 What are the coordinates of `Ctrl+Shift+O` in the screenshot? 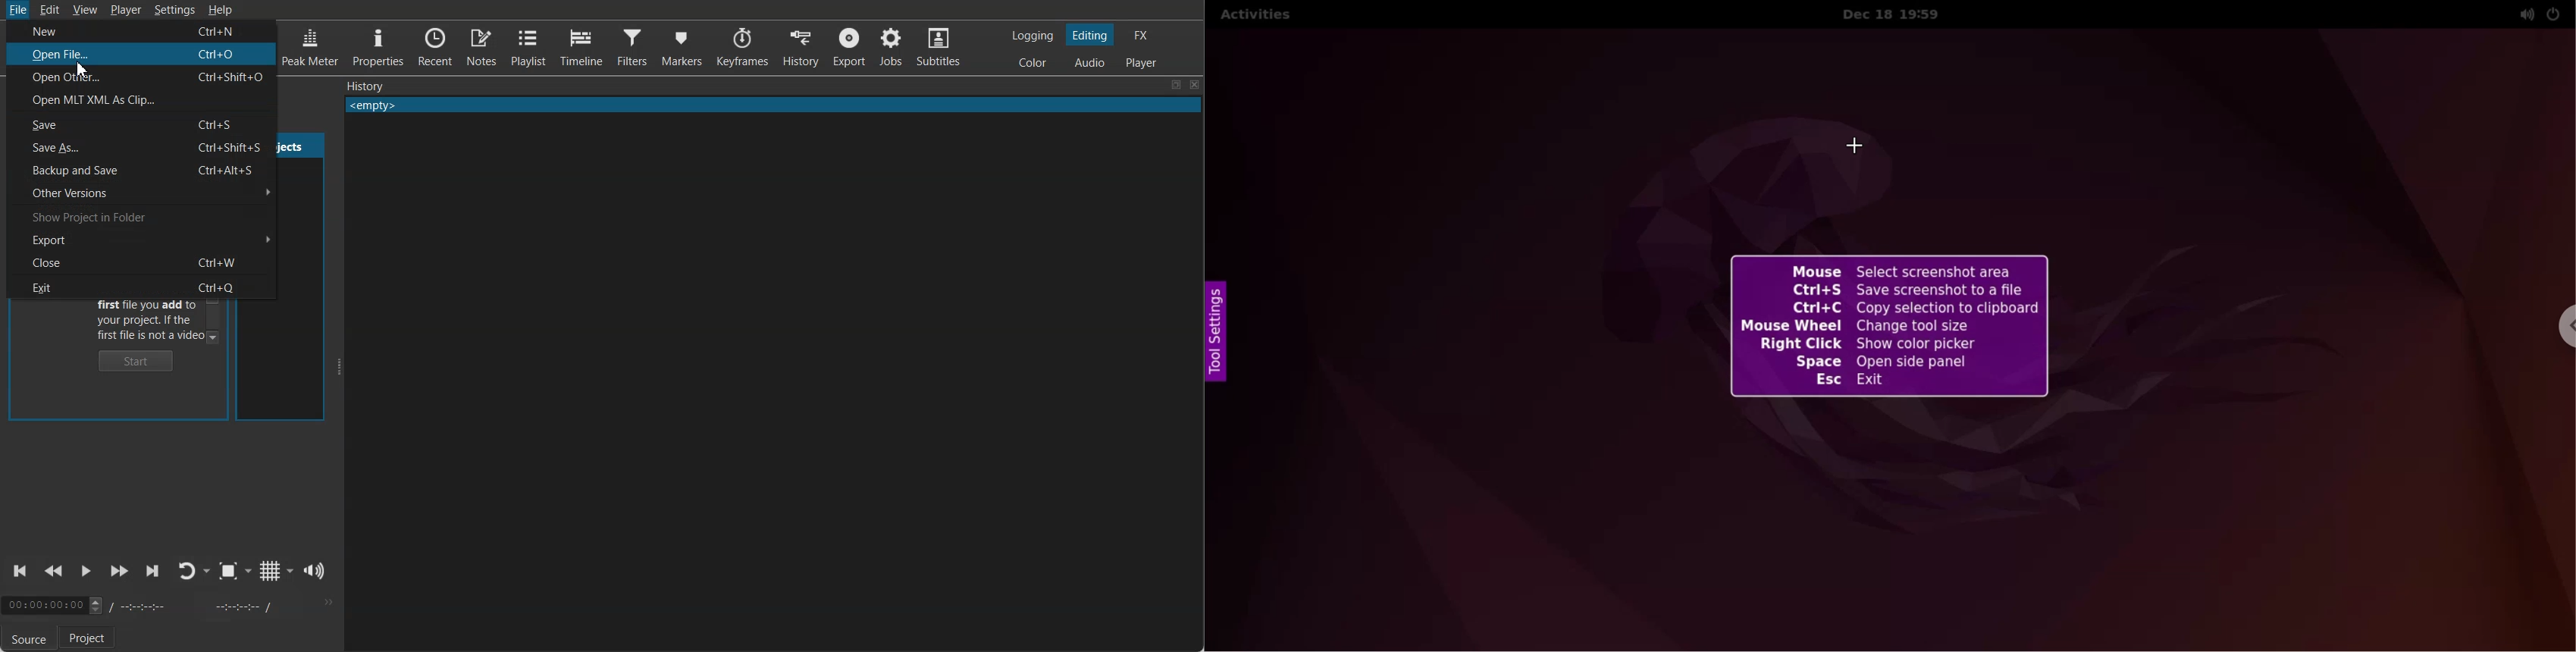 It's located at (234, 77).